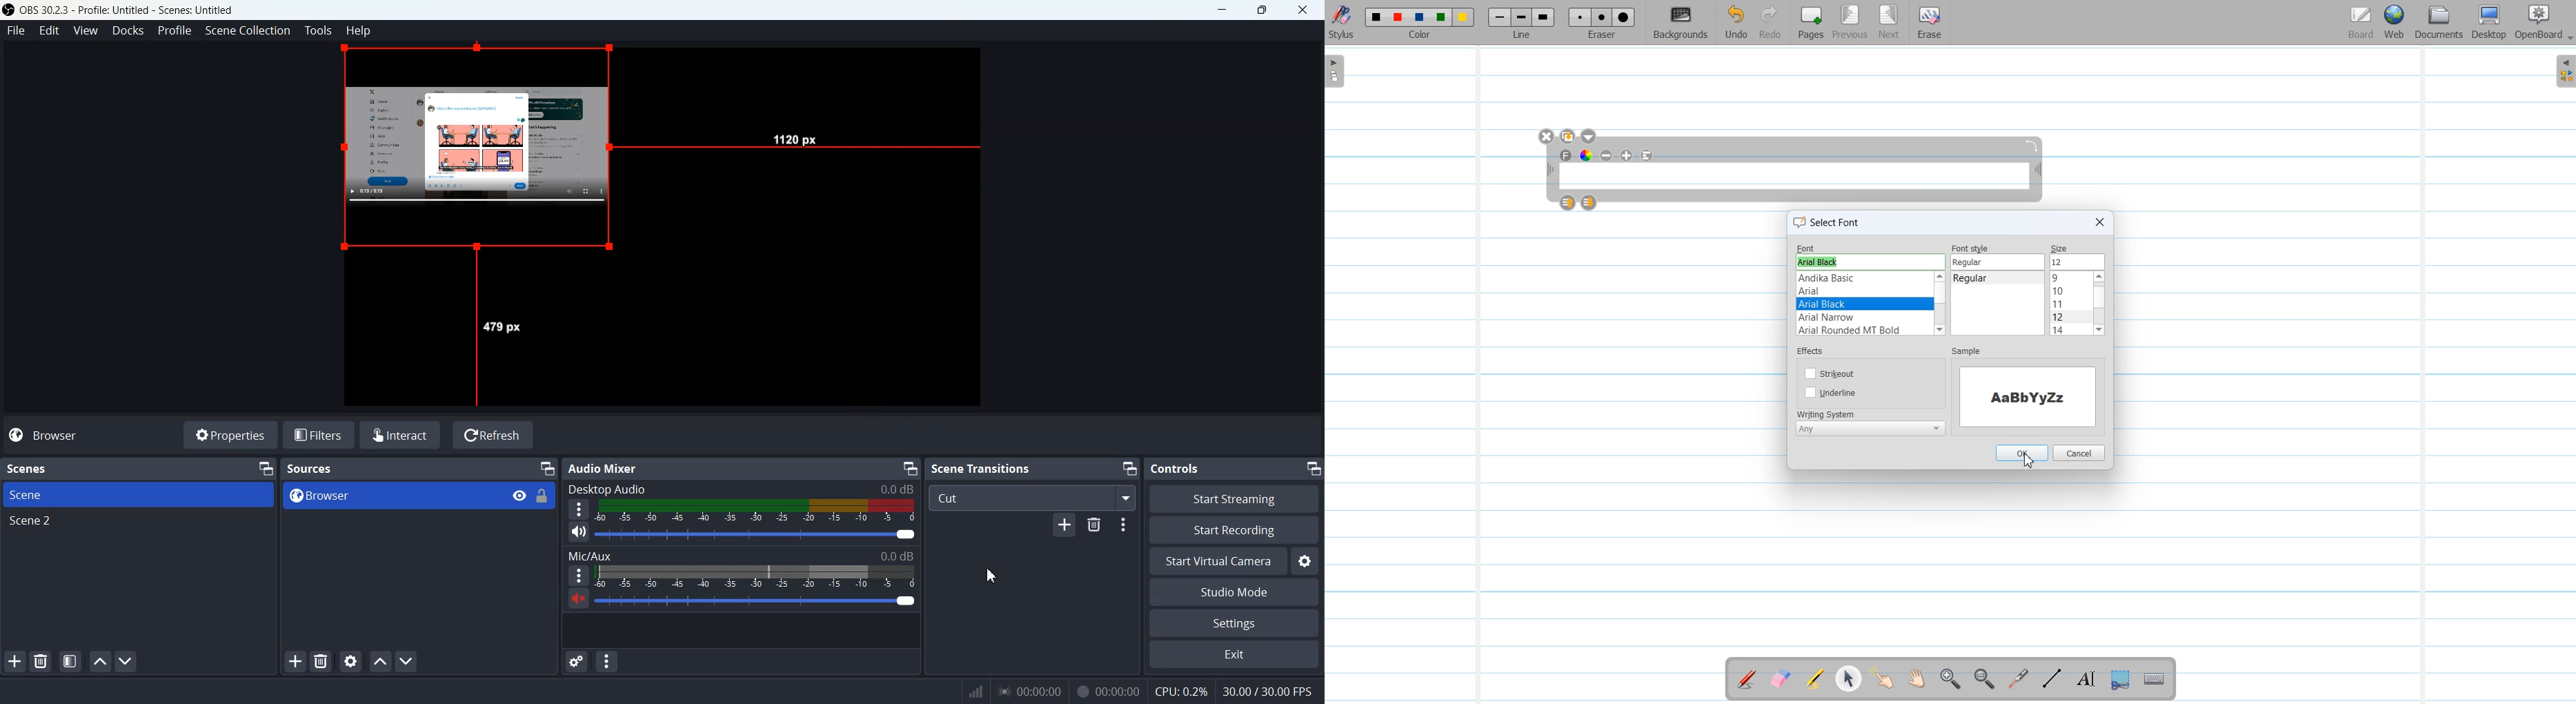 The height and width of the screenshot is (728, 2576). I want to click on Audio mixer menu, so click(608, 661).